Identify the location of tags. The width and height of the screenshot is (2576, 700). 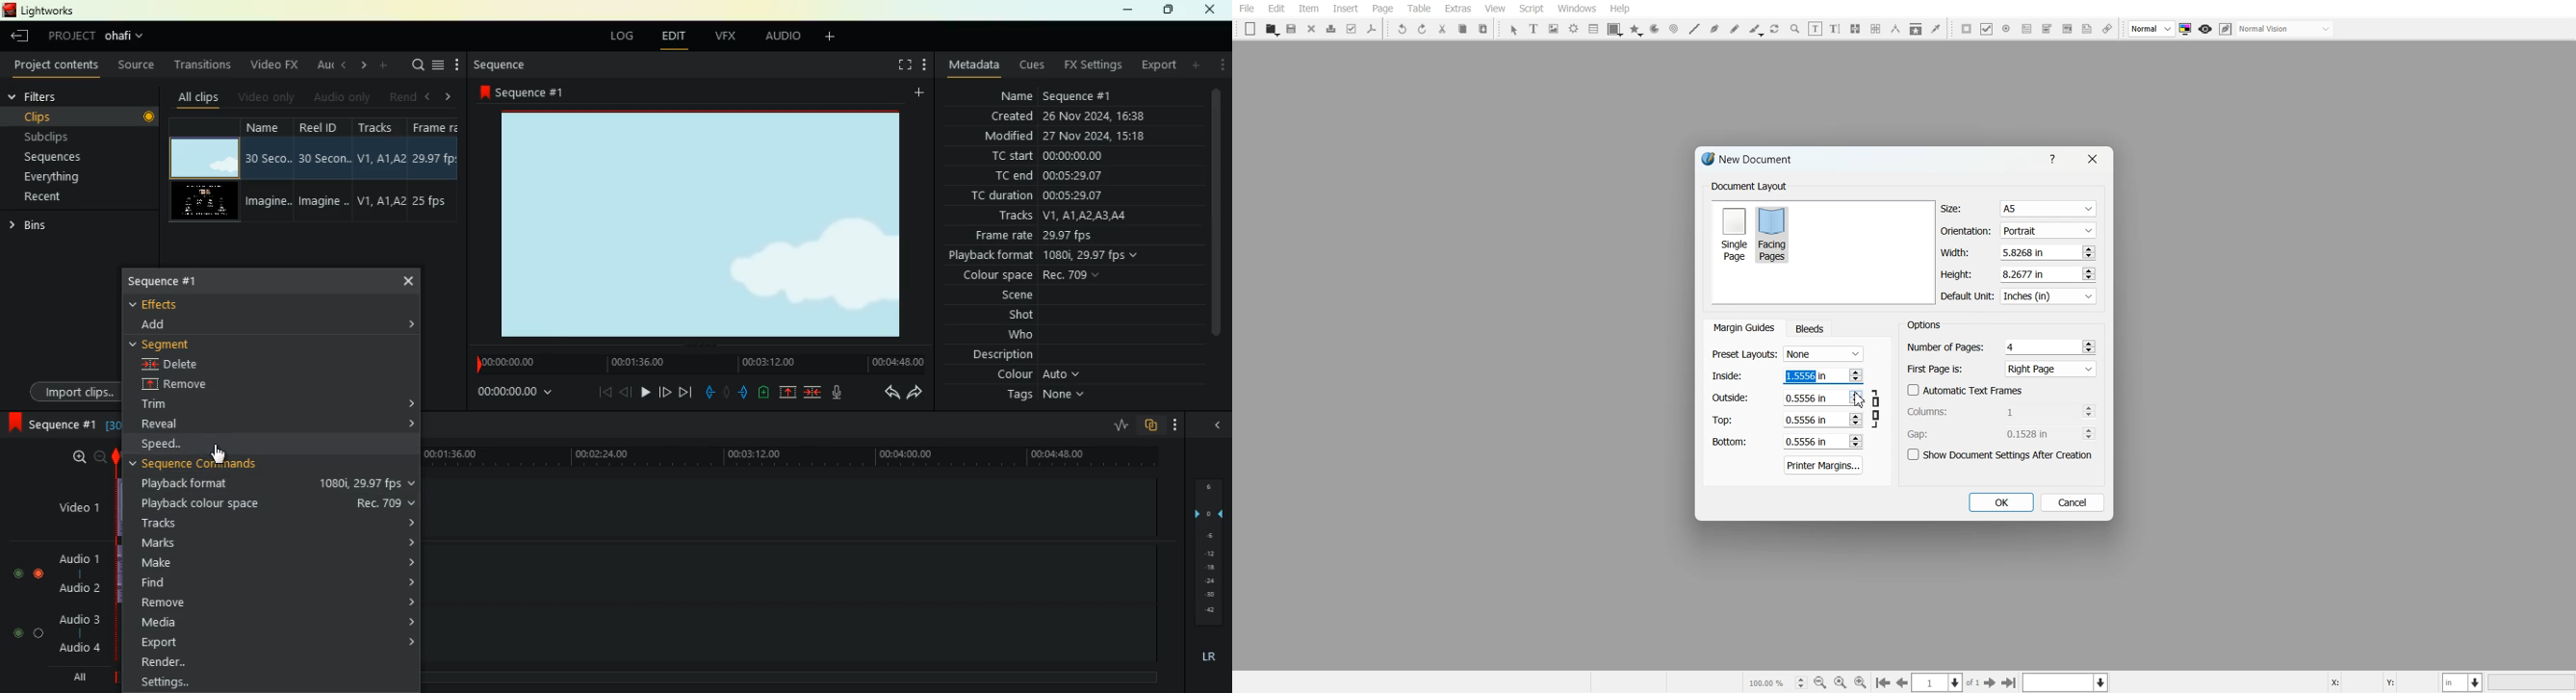
(1039, 396).